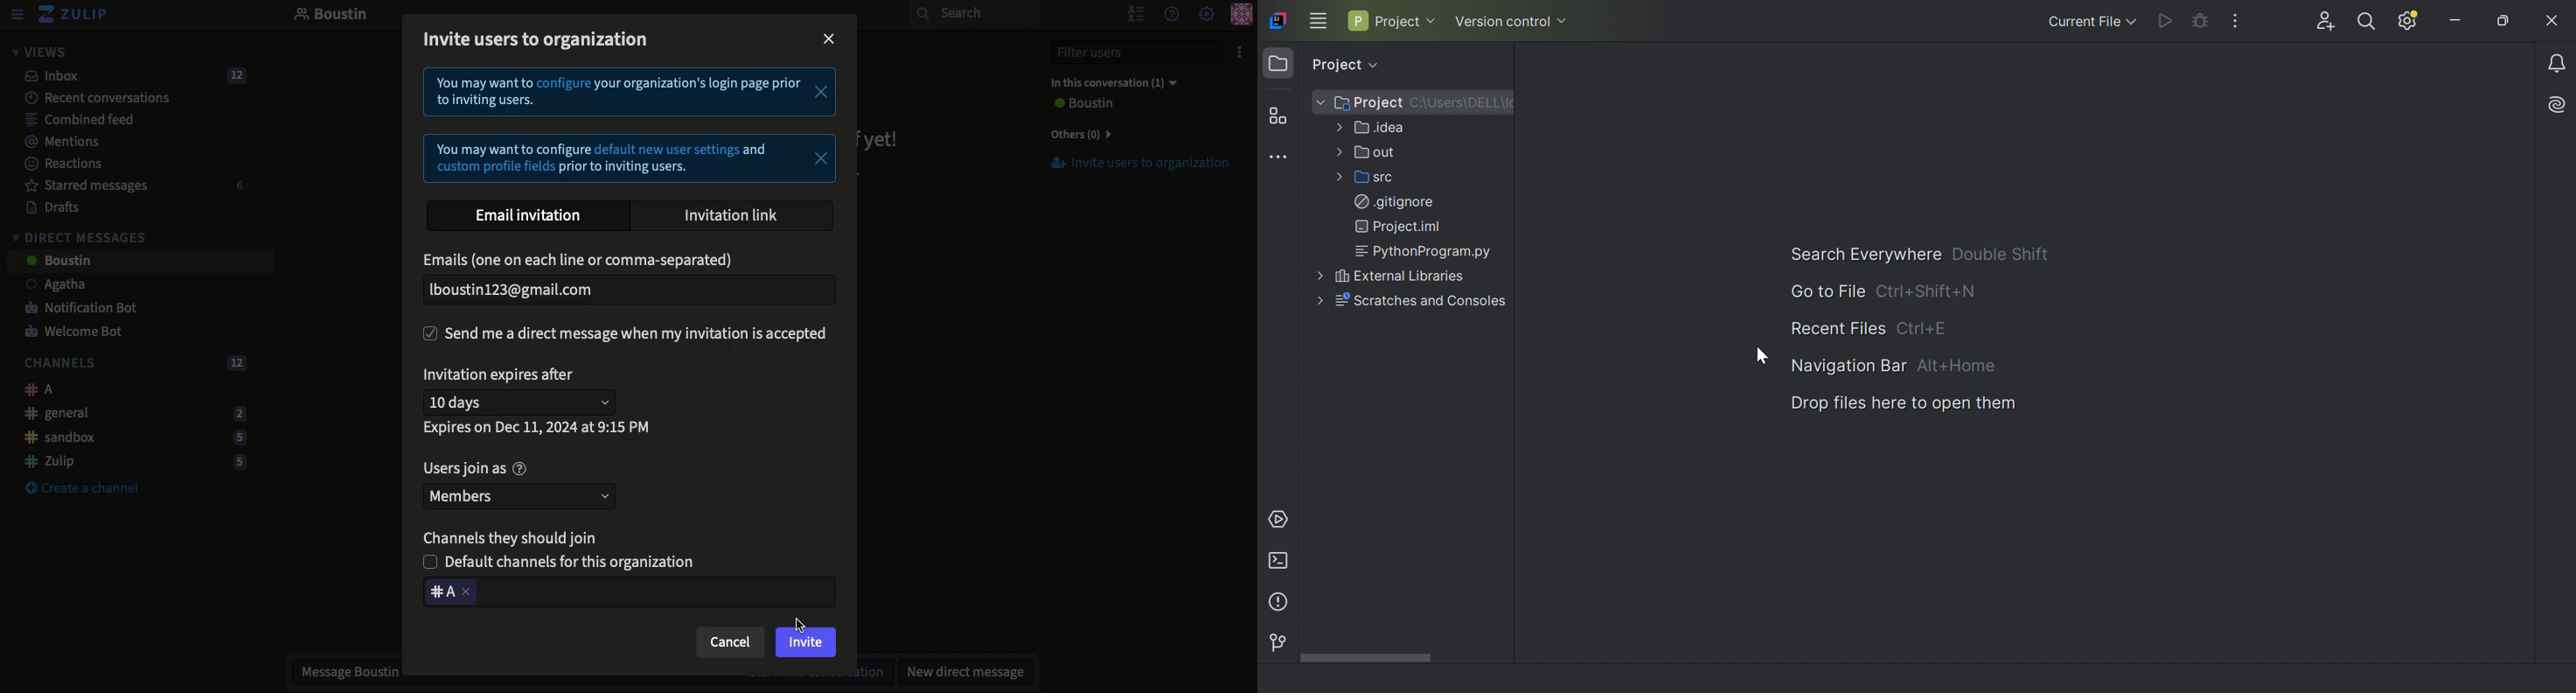 Image resolution: width=2576 pixels, height=700 pixels. I want to click on Filter users, so click(1126, 52).